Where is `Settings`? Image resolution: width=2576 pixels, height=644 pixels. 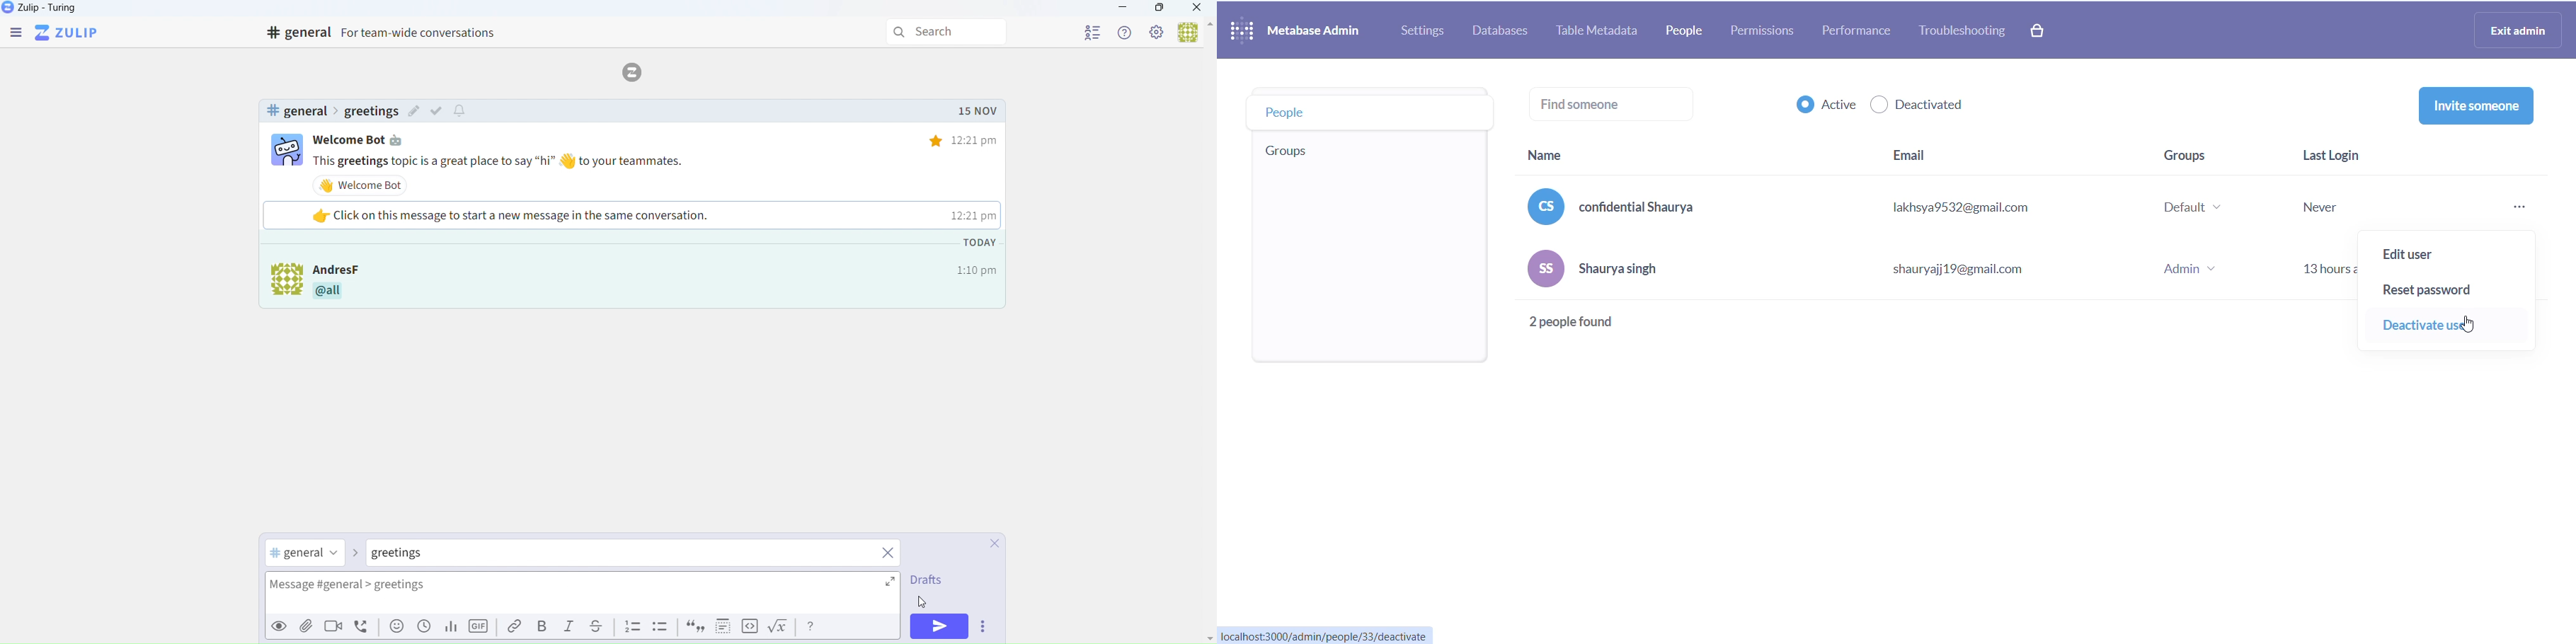
Settings is located at coordinates (1158, 33).